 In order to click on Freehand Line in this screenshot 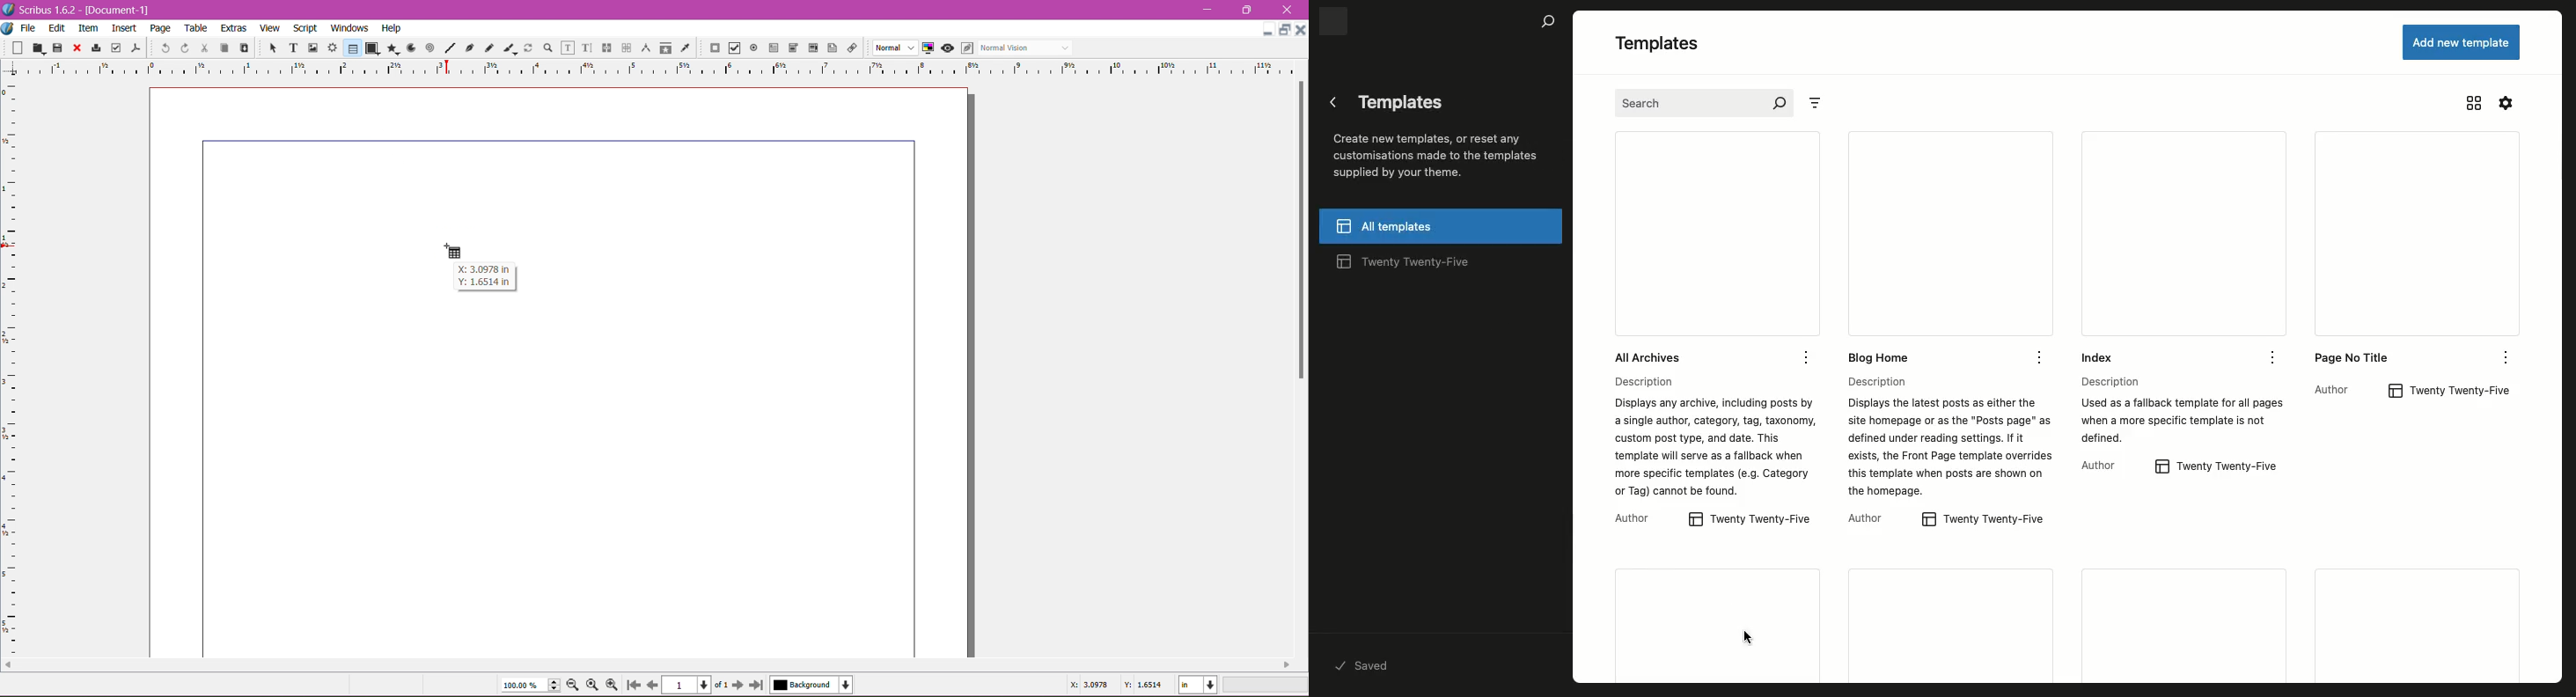, I will do `click(489, 48)`.